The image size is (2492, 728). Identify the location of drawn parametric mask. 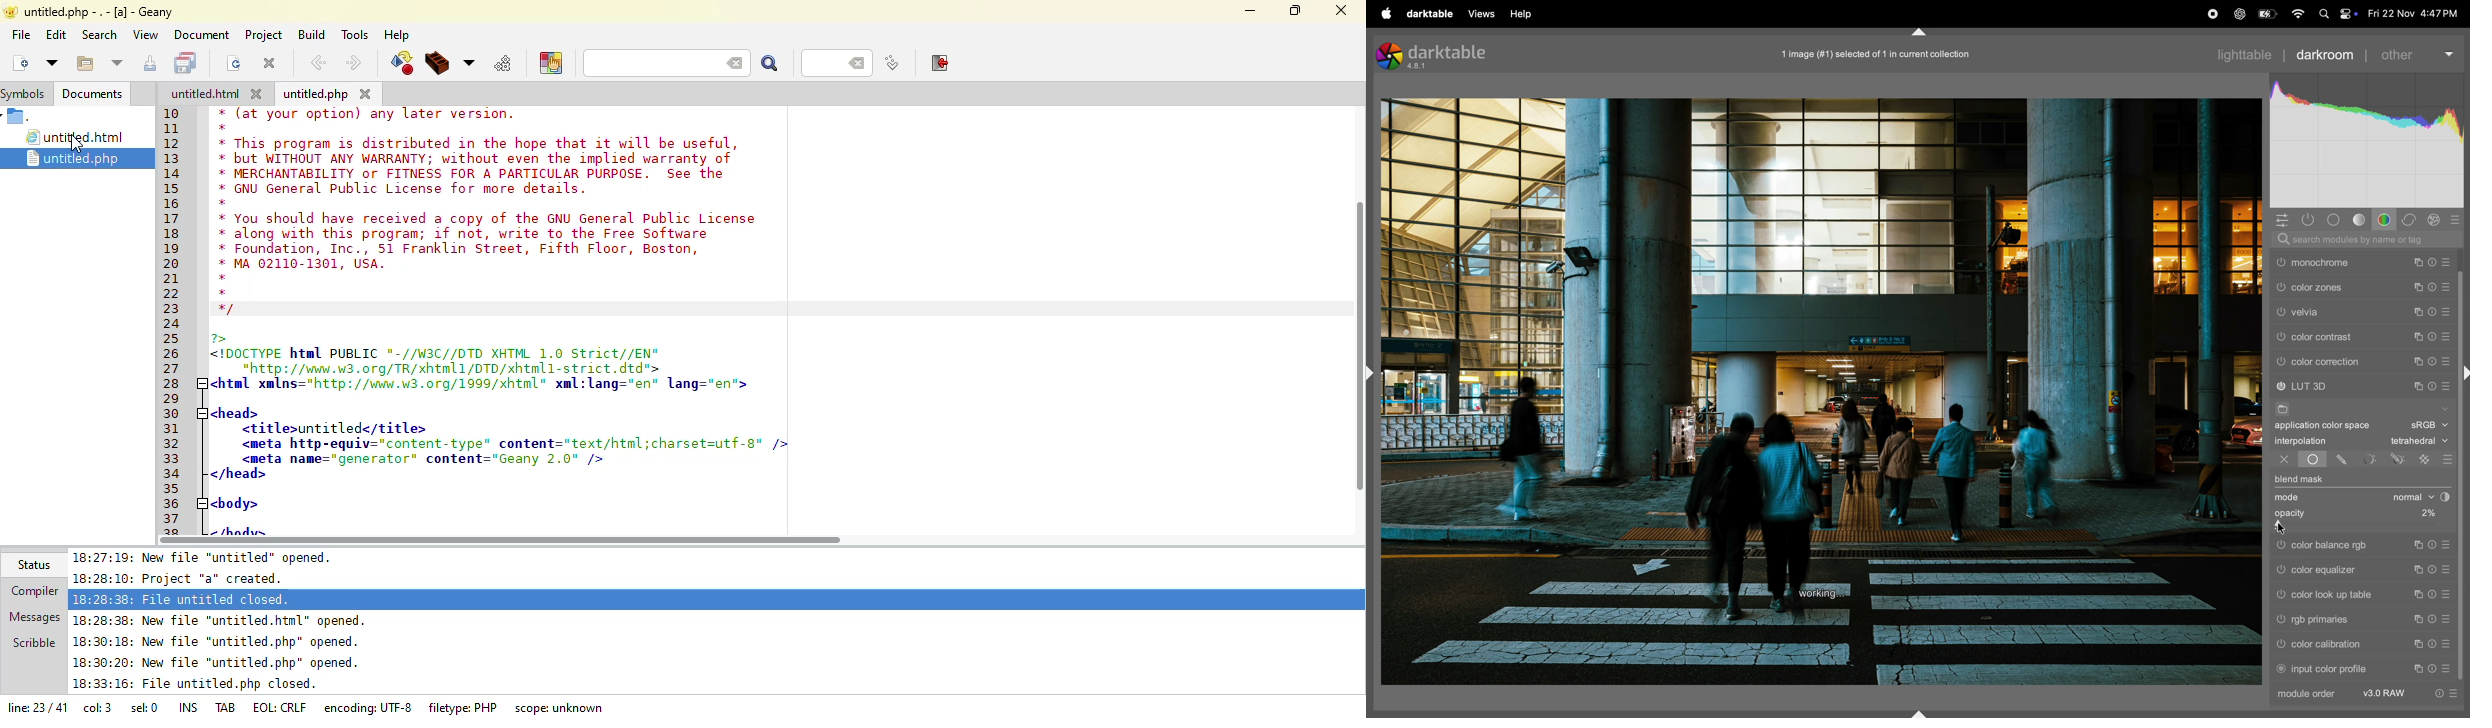
(2399, 459).